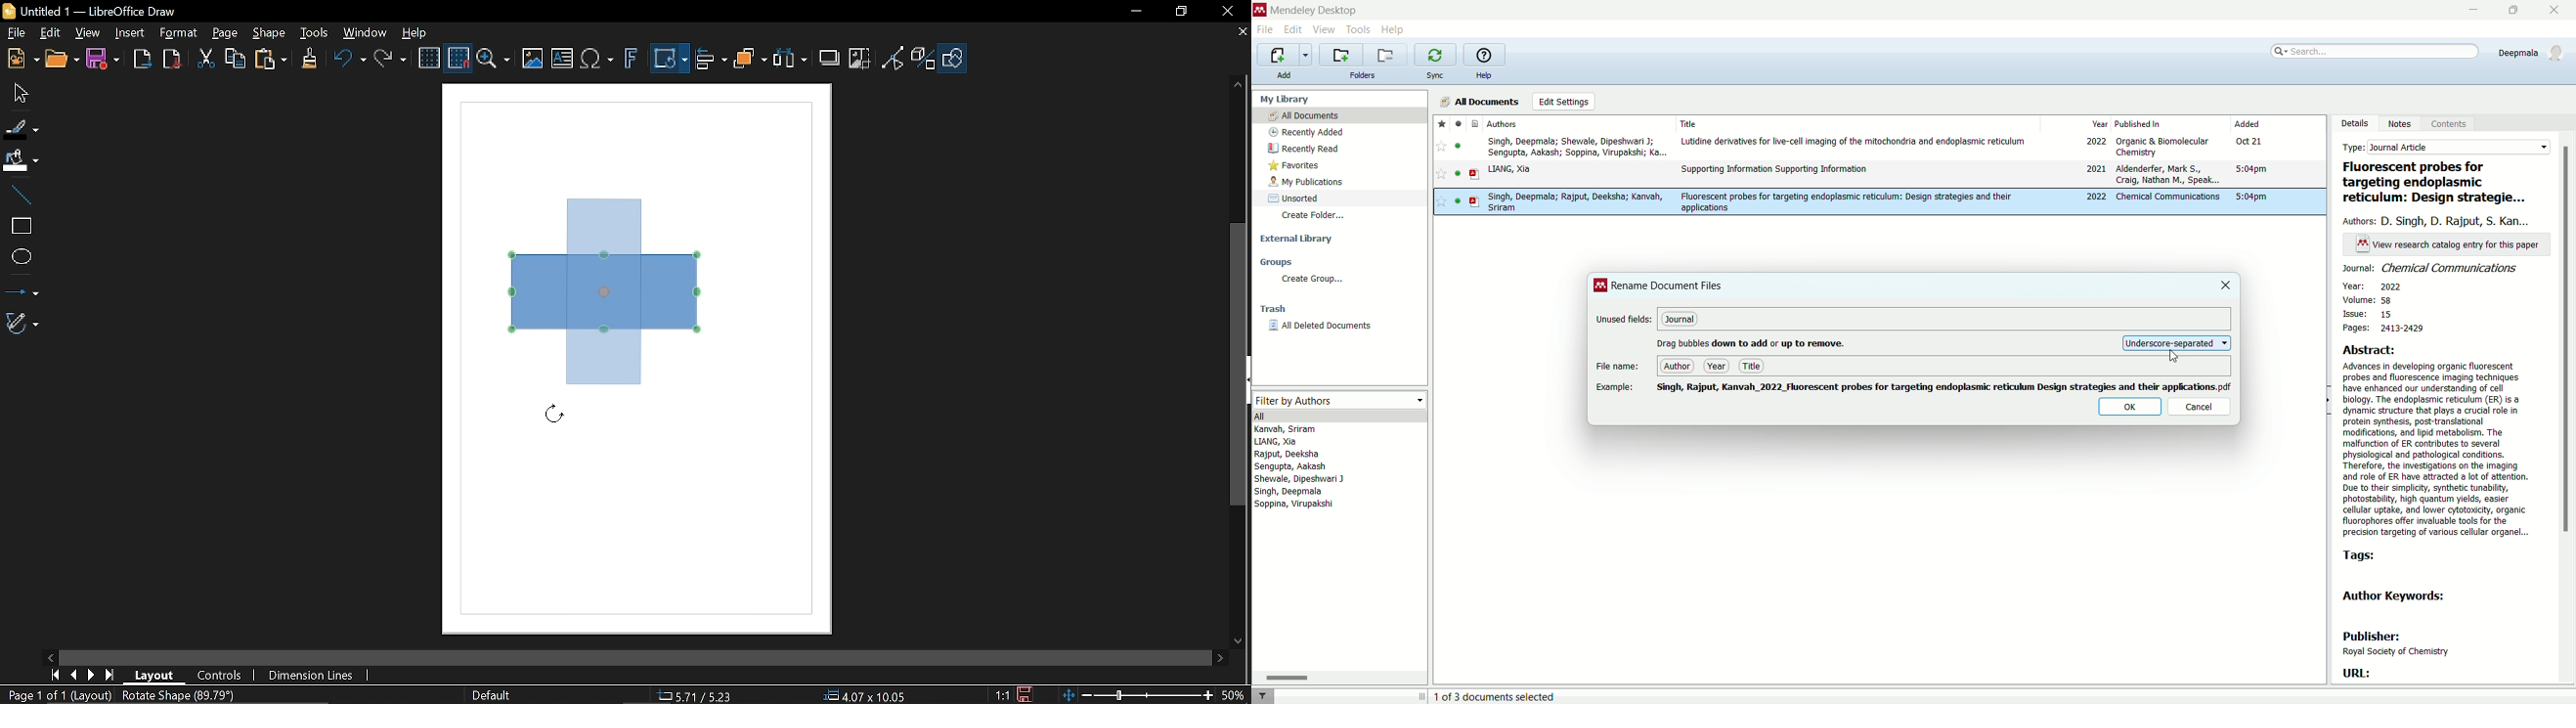 The width and height of the screenshot is (2576, 728). I want to click on Oct 21, so click(2252, 142).